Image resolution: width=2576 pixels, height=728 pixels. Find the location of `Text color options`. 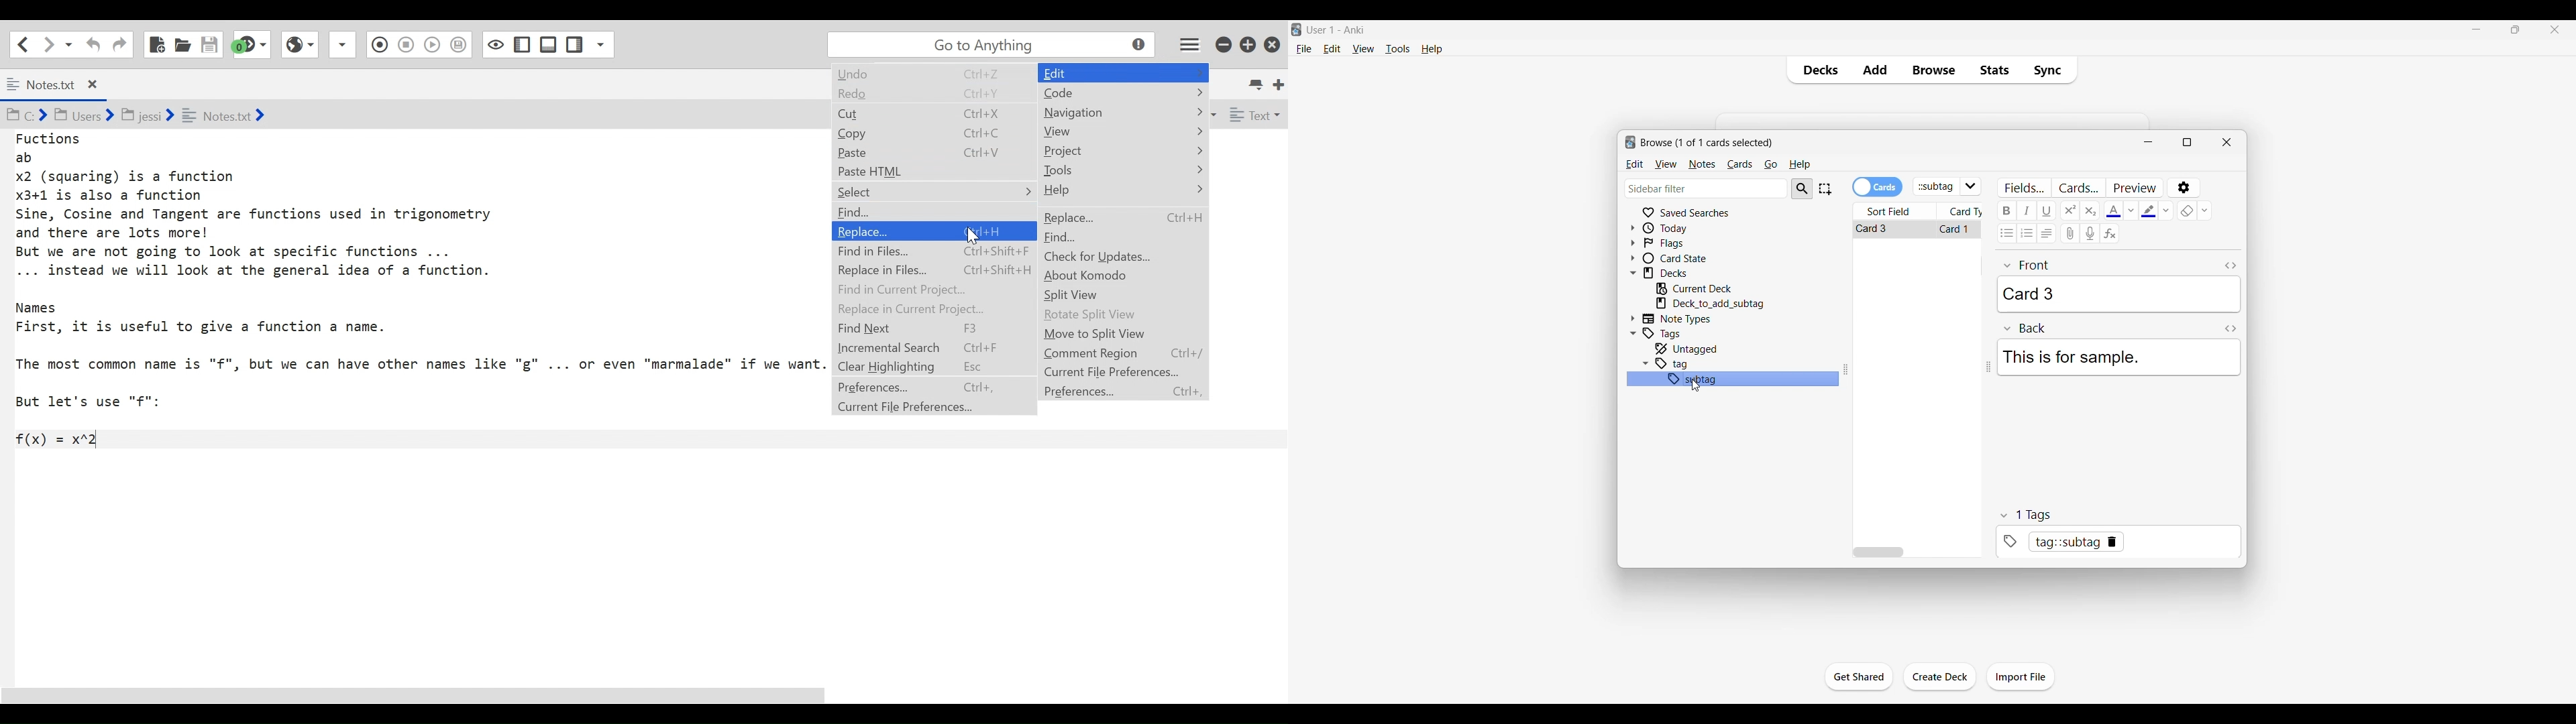

Text color options is located at coordinates (2131, 210).